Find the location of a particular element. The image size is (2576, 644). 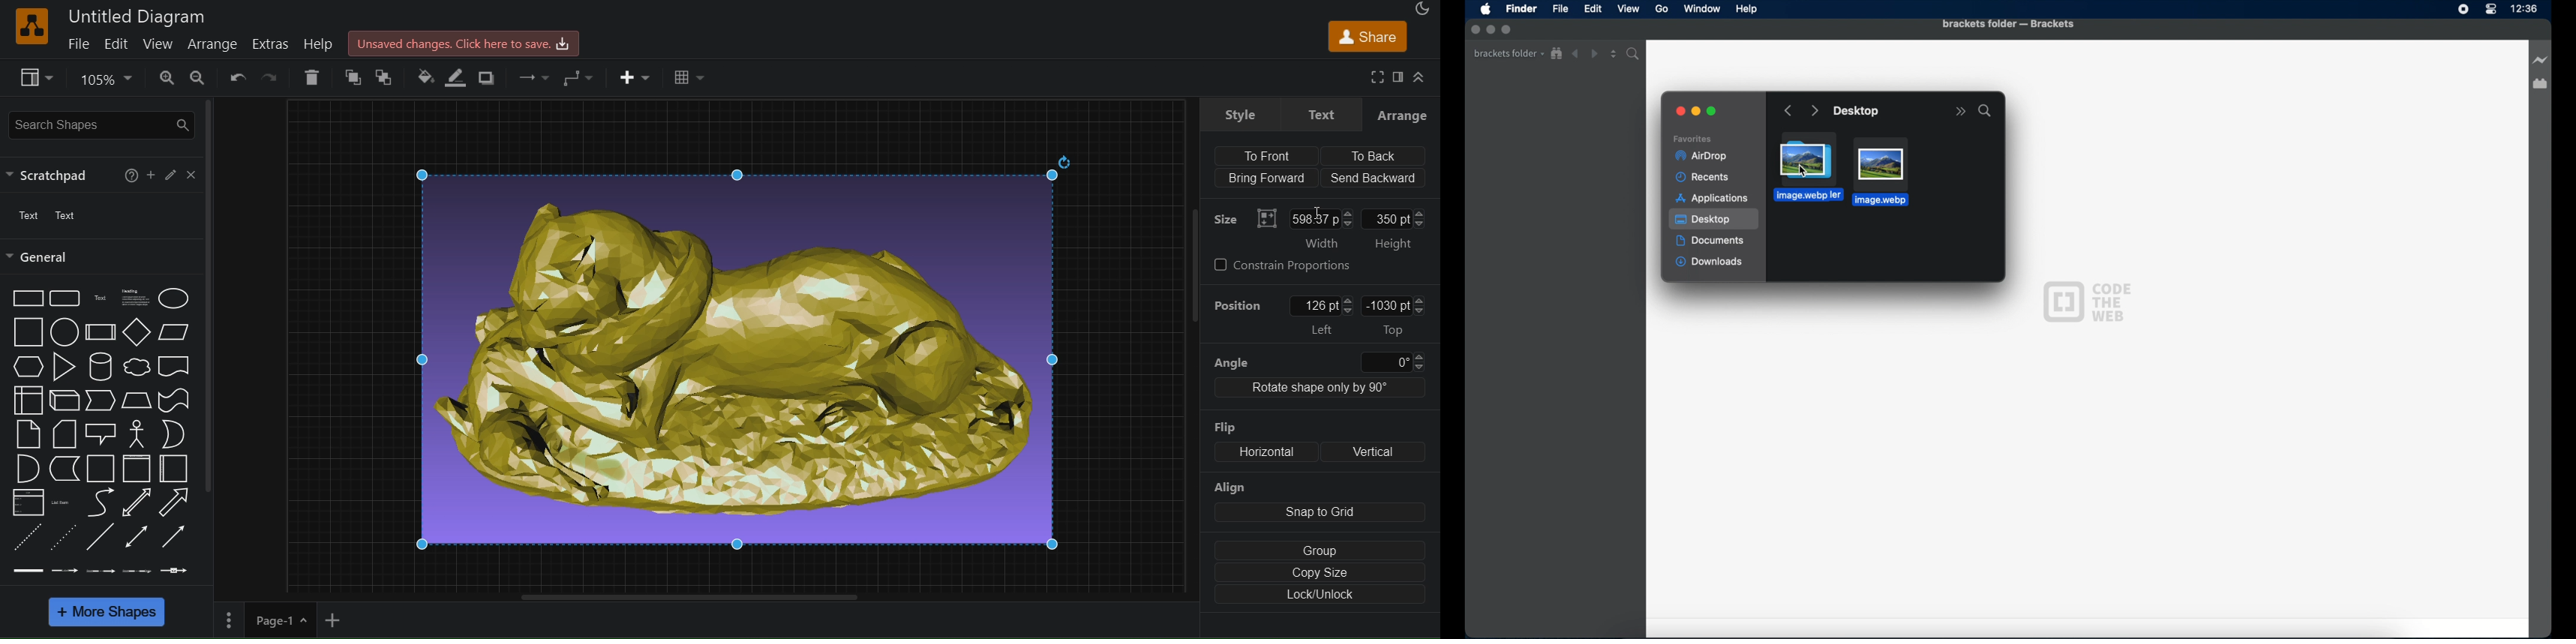

Text is located at coordinates (71, 215).